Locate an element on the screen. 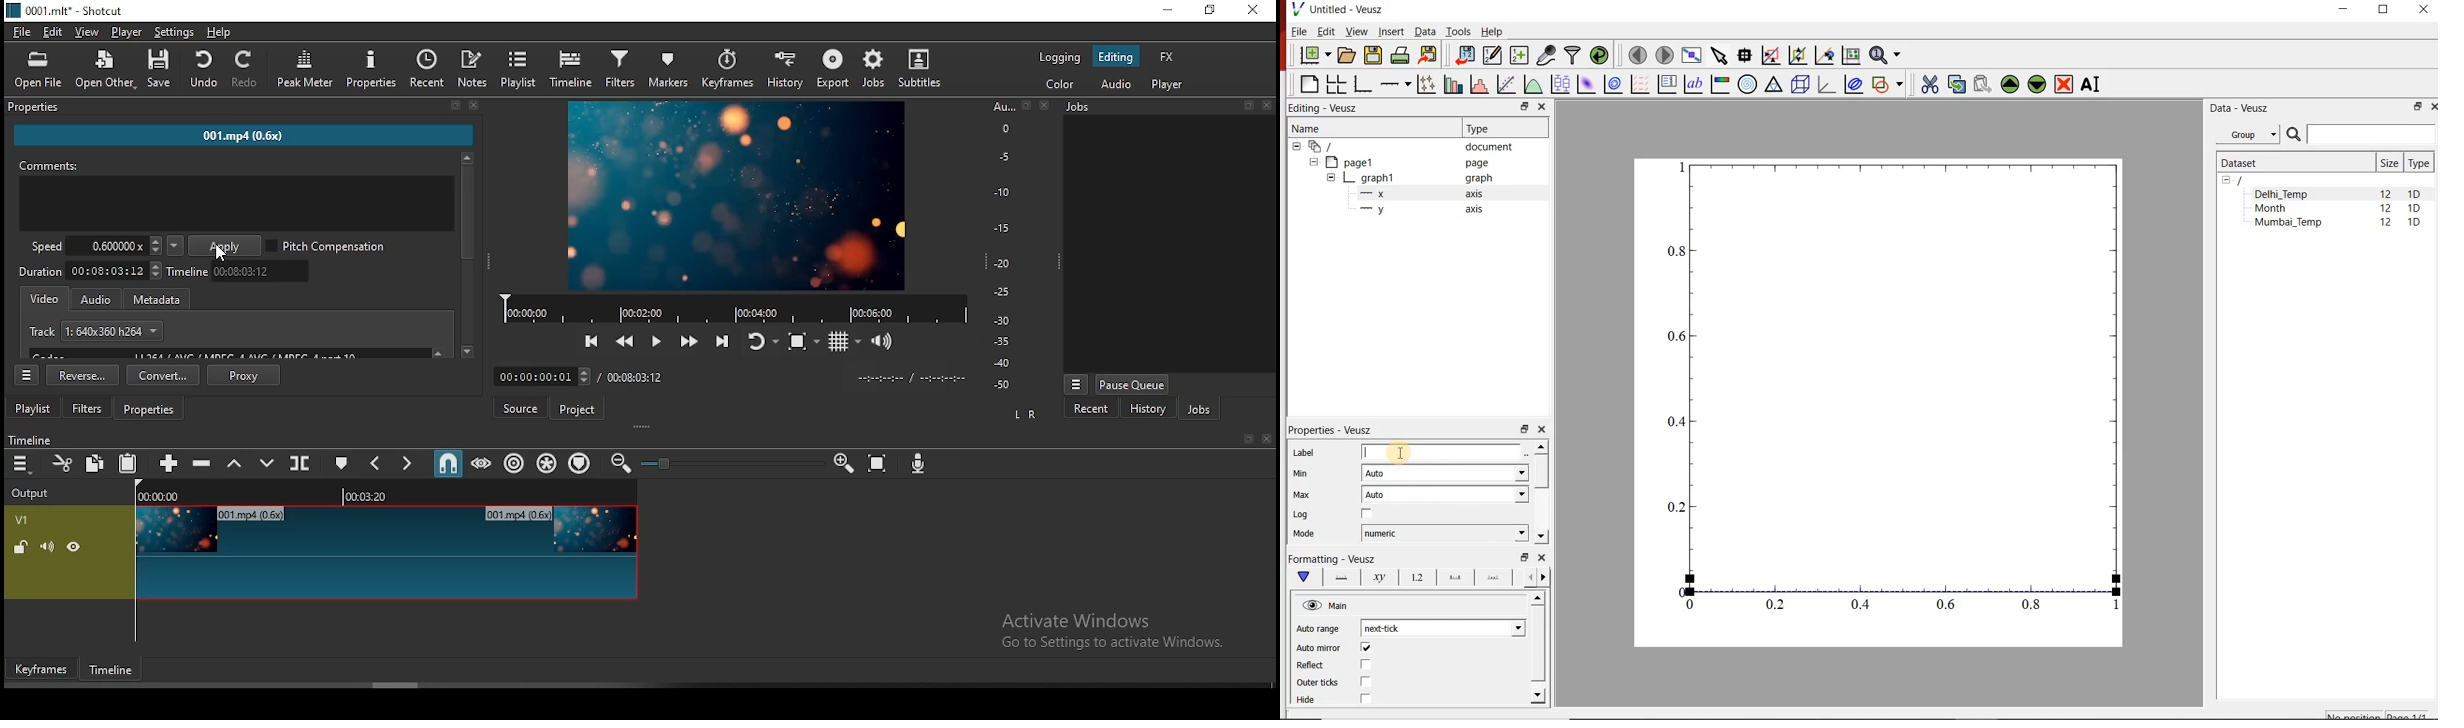 The image size is (2464, 728). bookmark is located at coordinates (1243, 439).